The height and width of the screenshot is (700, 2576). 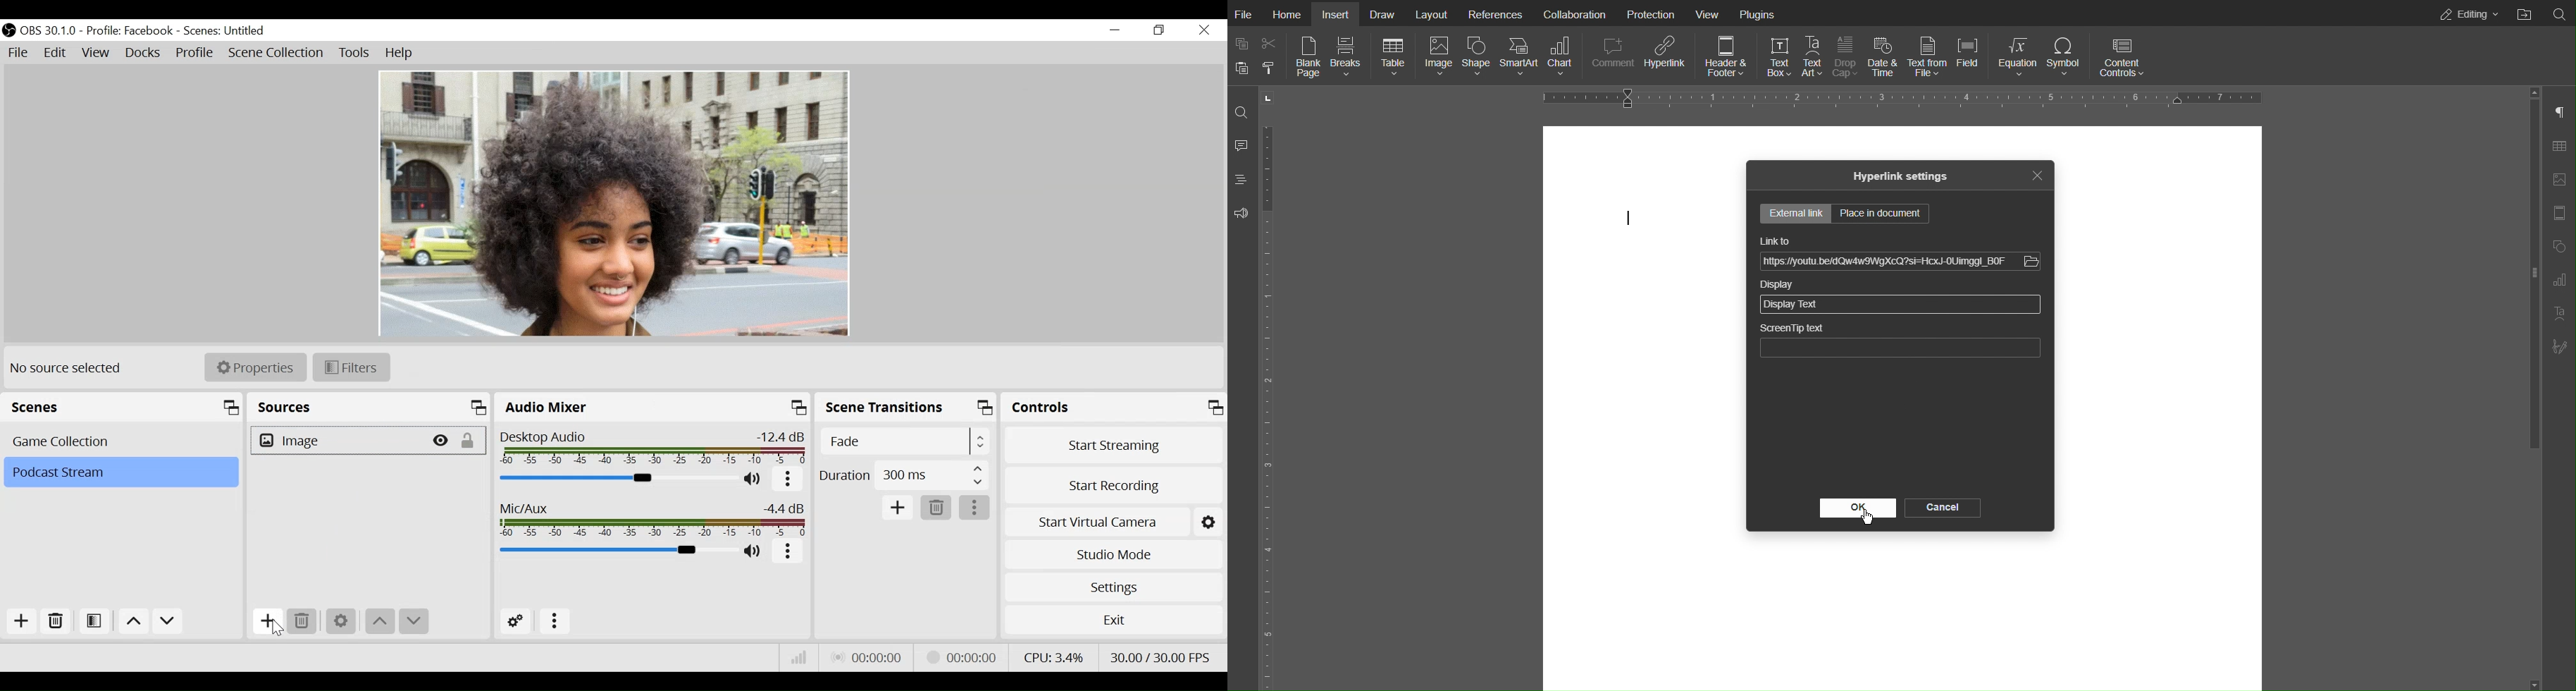 I want to click on Live Status, so click(x=866, y=658).